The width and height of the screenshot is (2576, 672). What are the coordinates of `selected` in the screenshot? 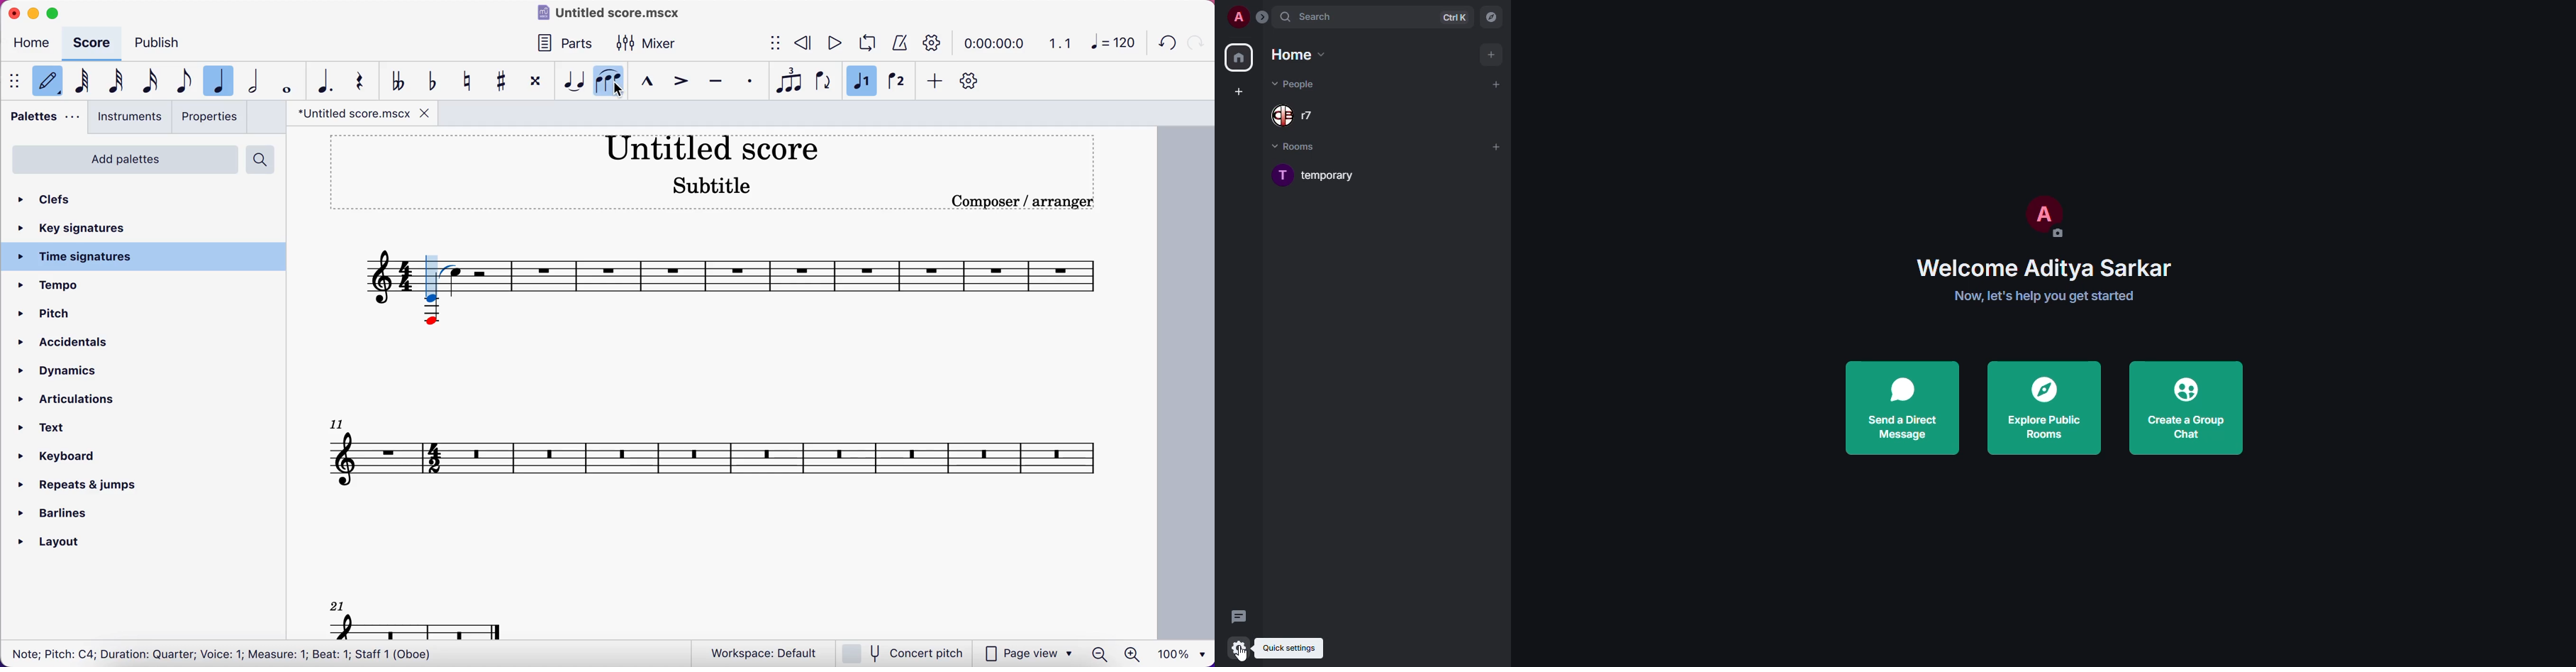 It's located at (223, 81).